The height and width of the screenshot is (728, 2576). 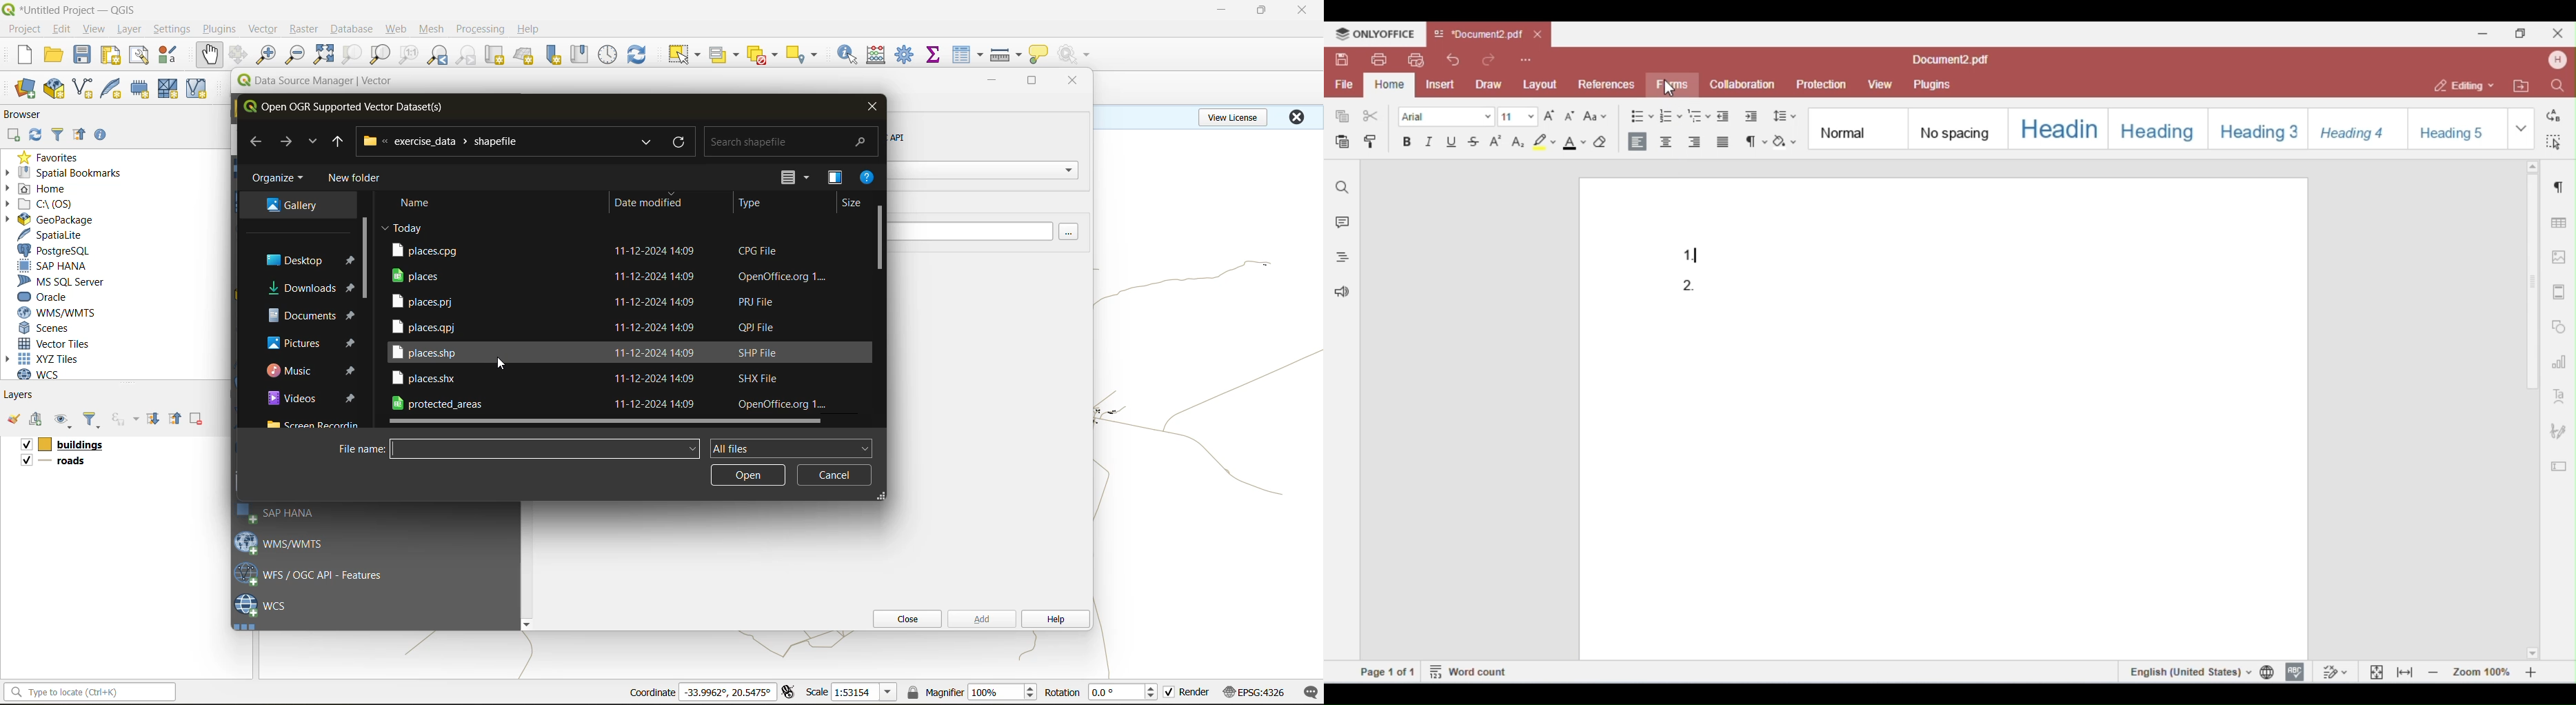 I want to click on open, so click(x=13, y=419).